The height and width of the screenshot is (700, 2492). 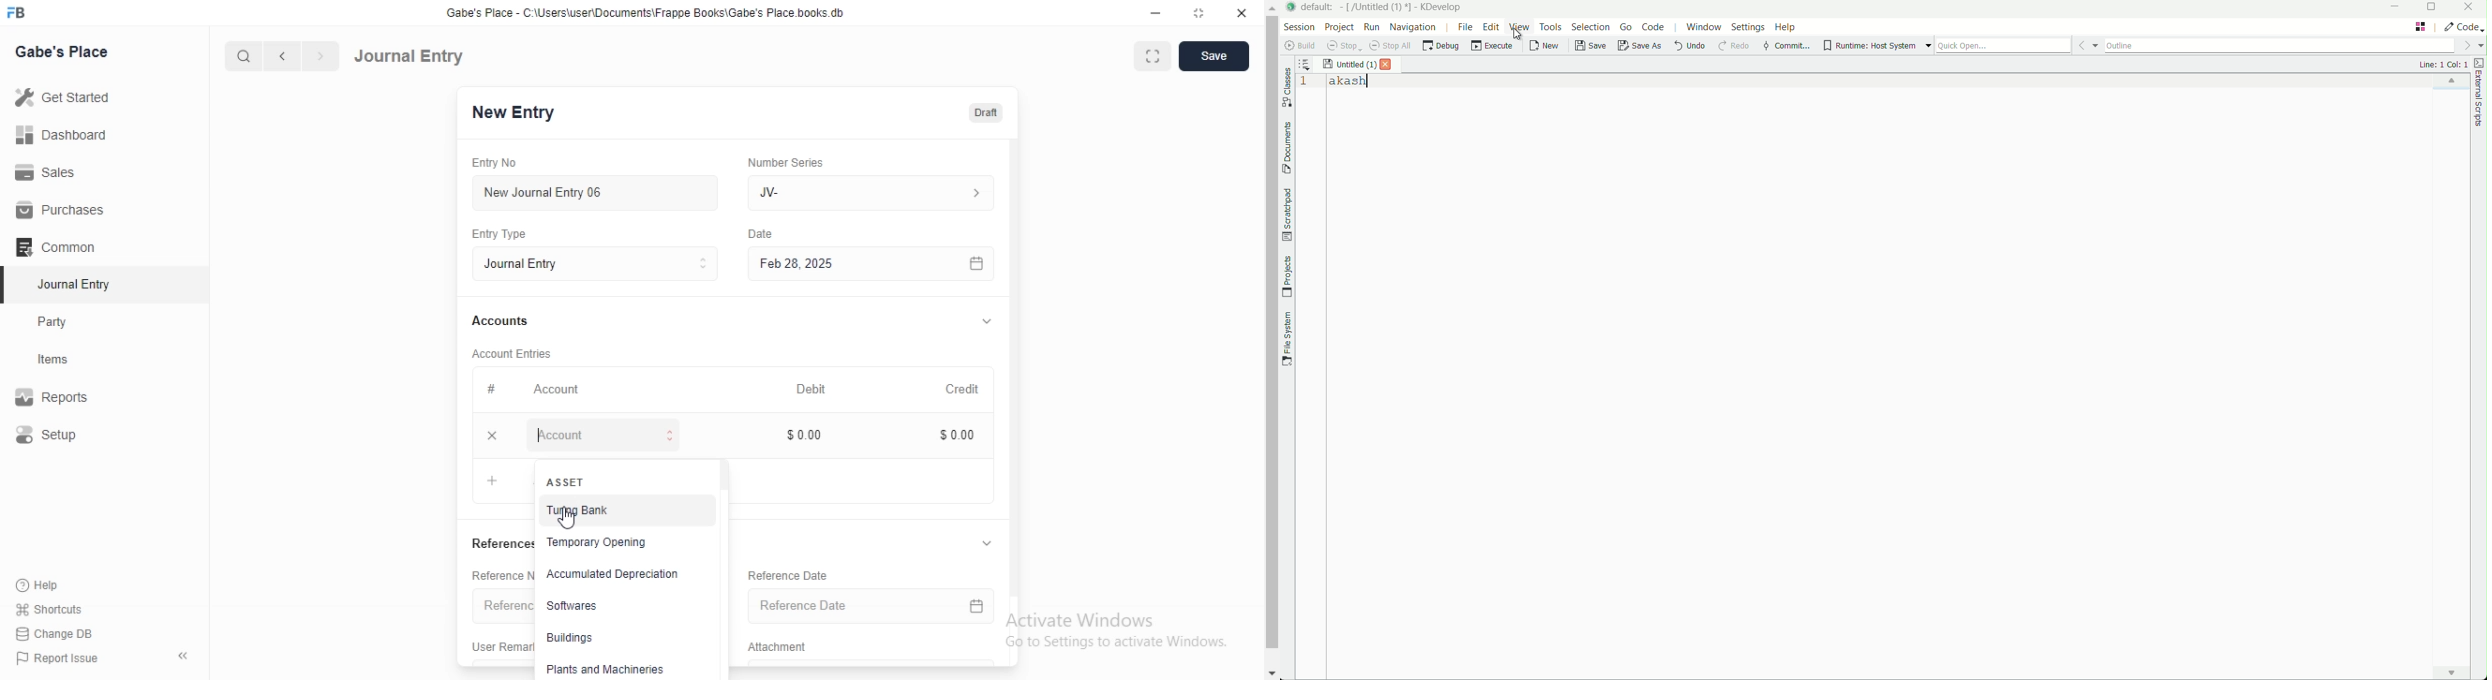 I want to click on Temporary Opening, so click(x=623, y=543).